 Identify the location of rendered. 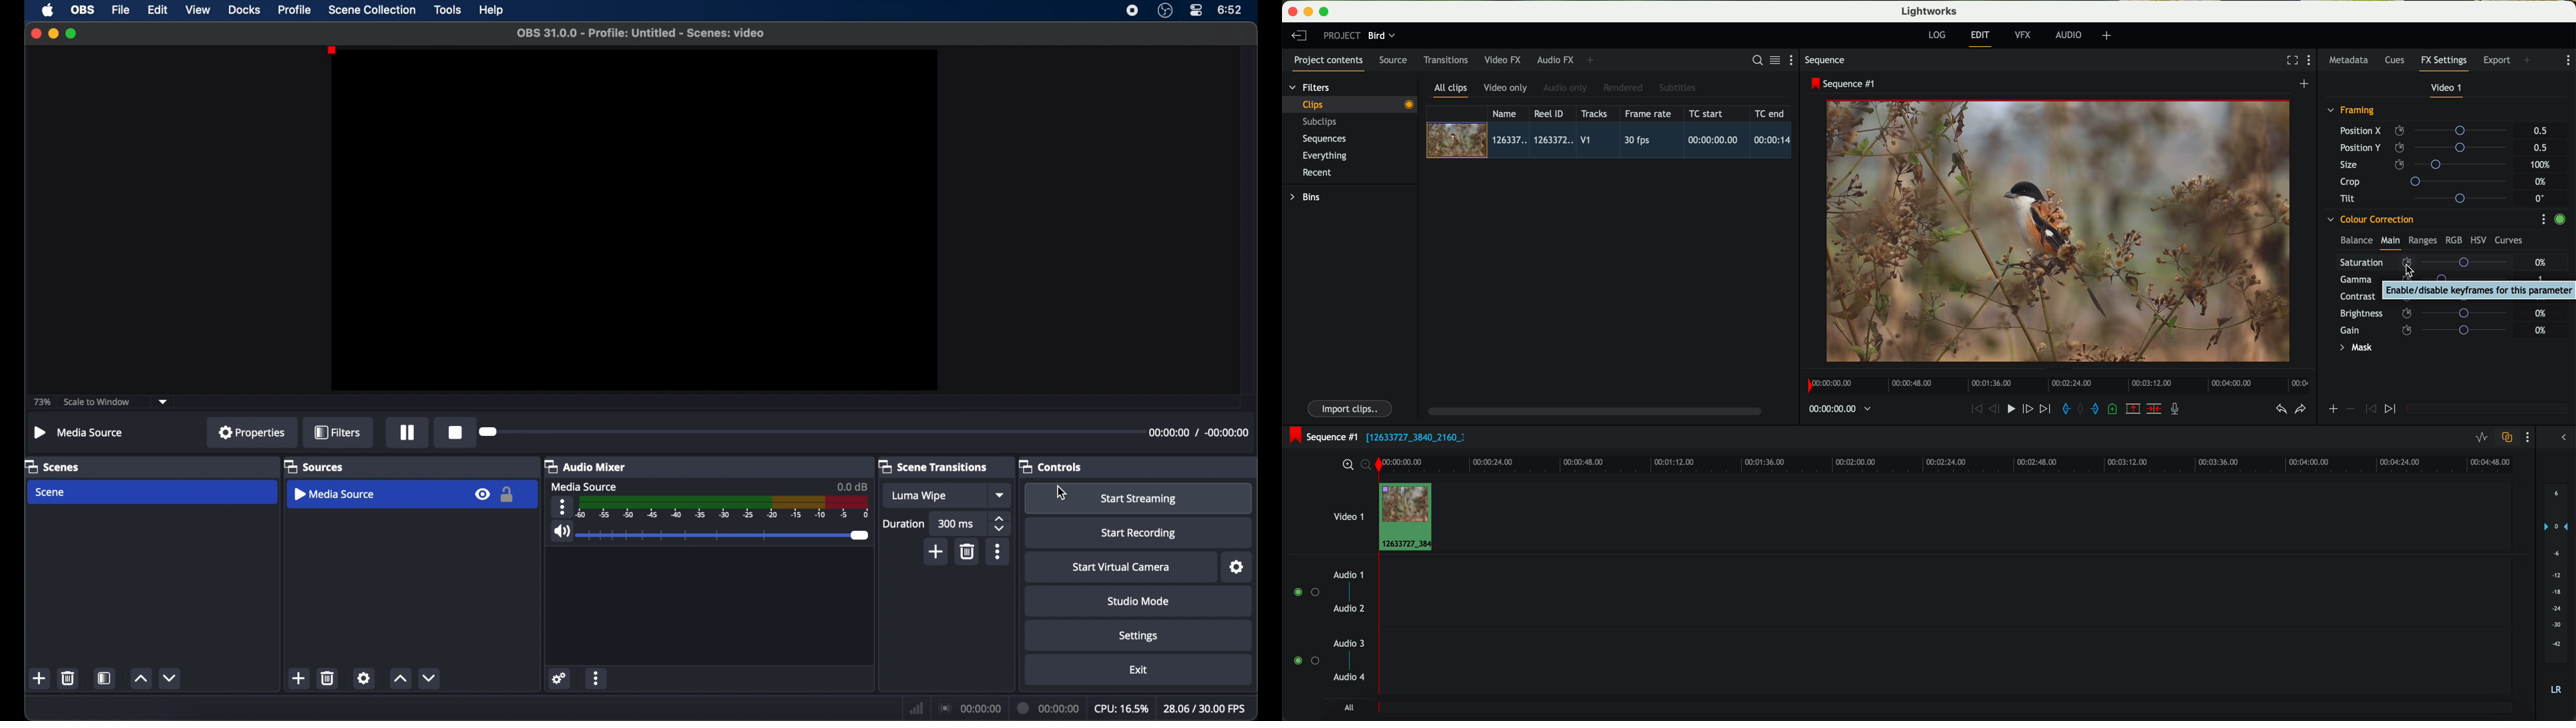
(1624, 88).